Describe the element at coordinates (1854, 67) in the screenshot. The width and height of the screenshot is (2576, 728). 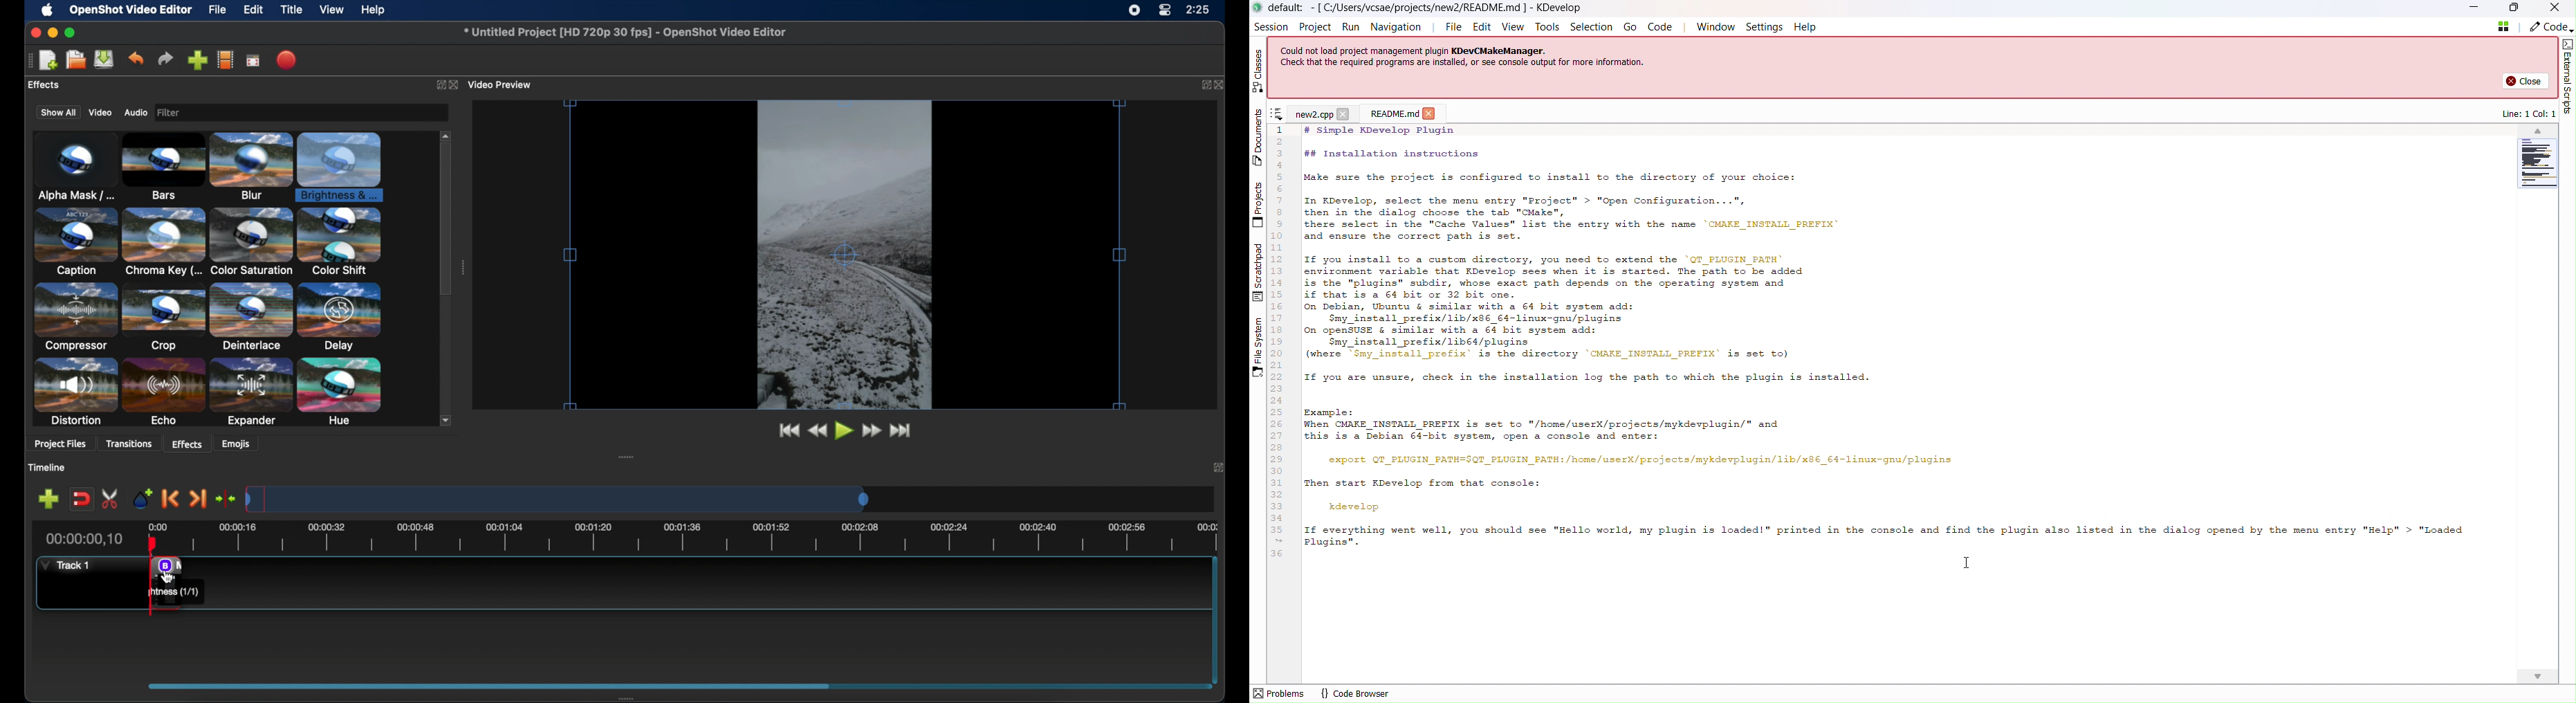
I see `could not load project management plugin` at that location.